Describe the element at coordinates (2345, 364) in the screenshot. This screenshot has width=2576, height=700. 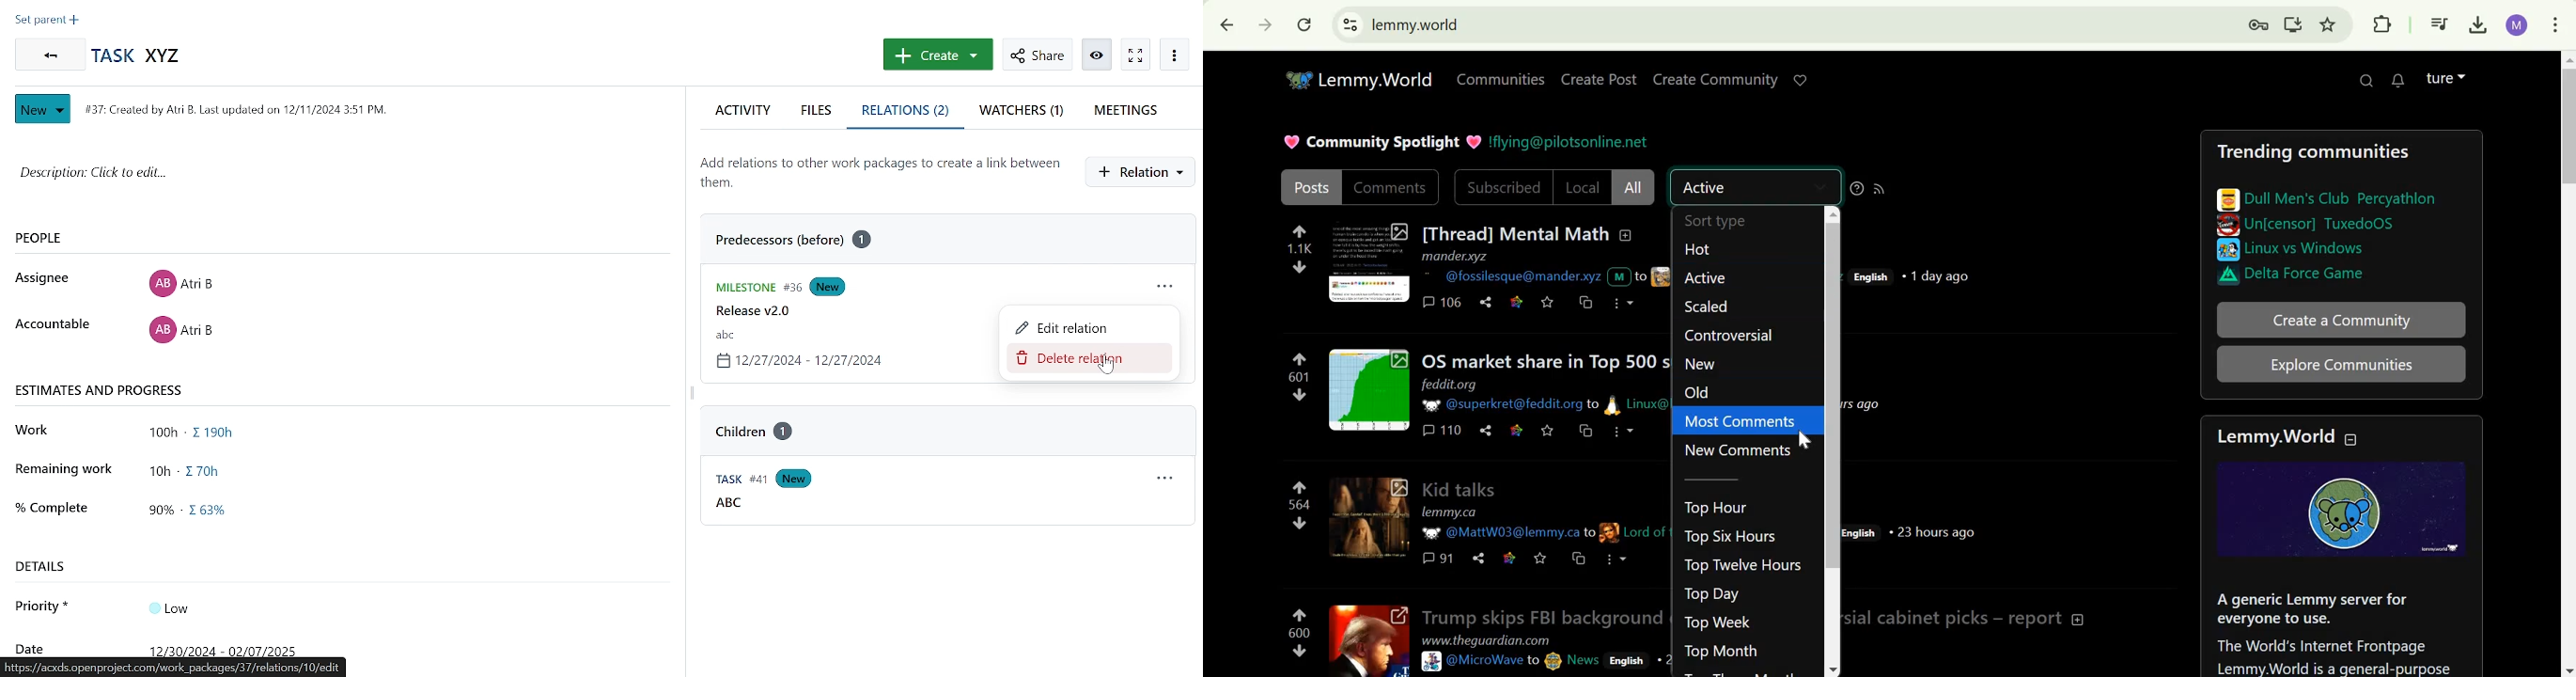
I see `Explore communities` at that location.